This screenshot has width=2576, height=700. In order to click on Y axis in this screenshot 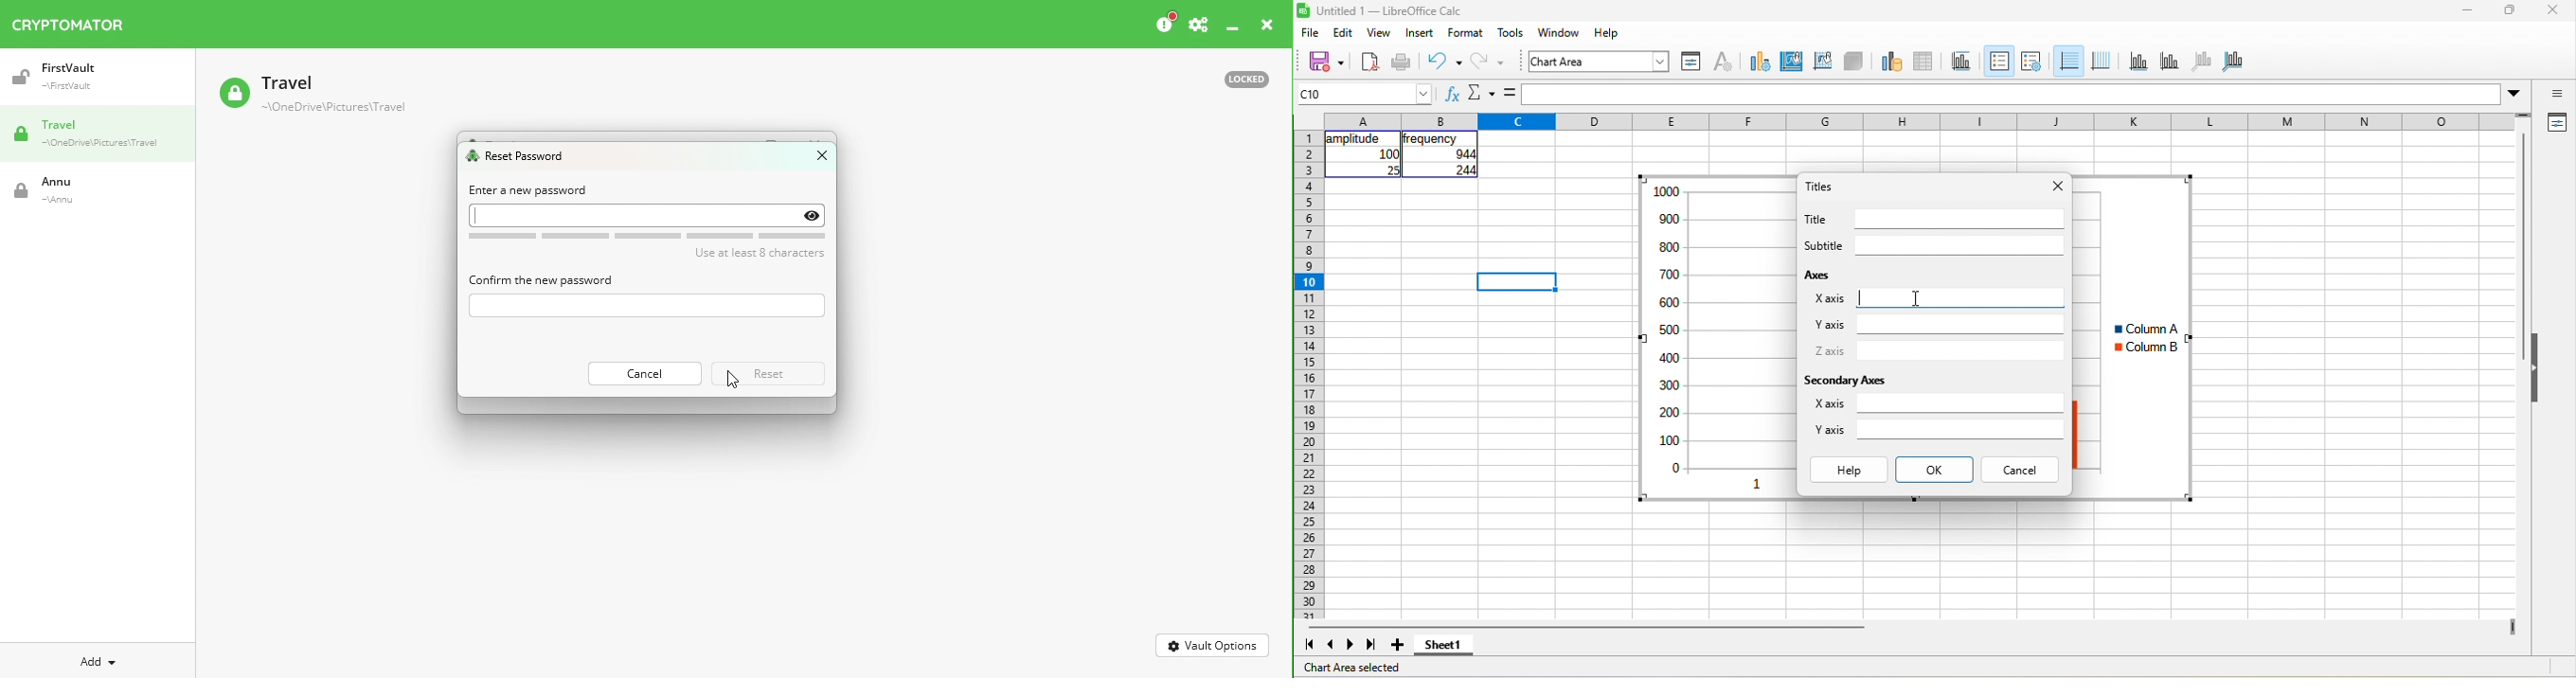, I will do `click(1830, 325)`.